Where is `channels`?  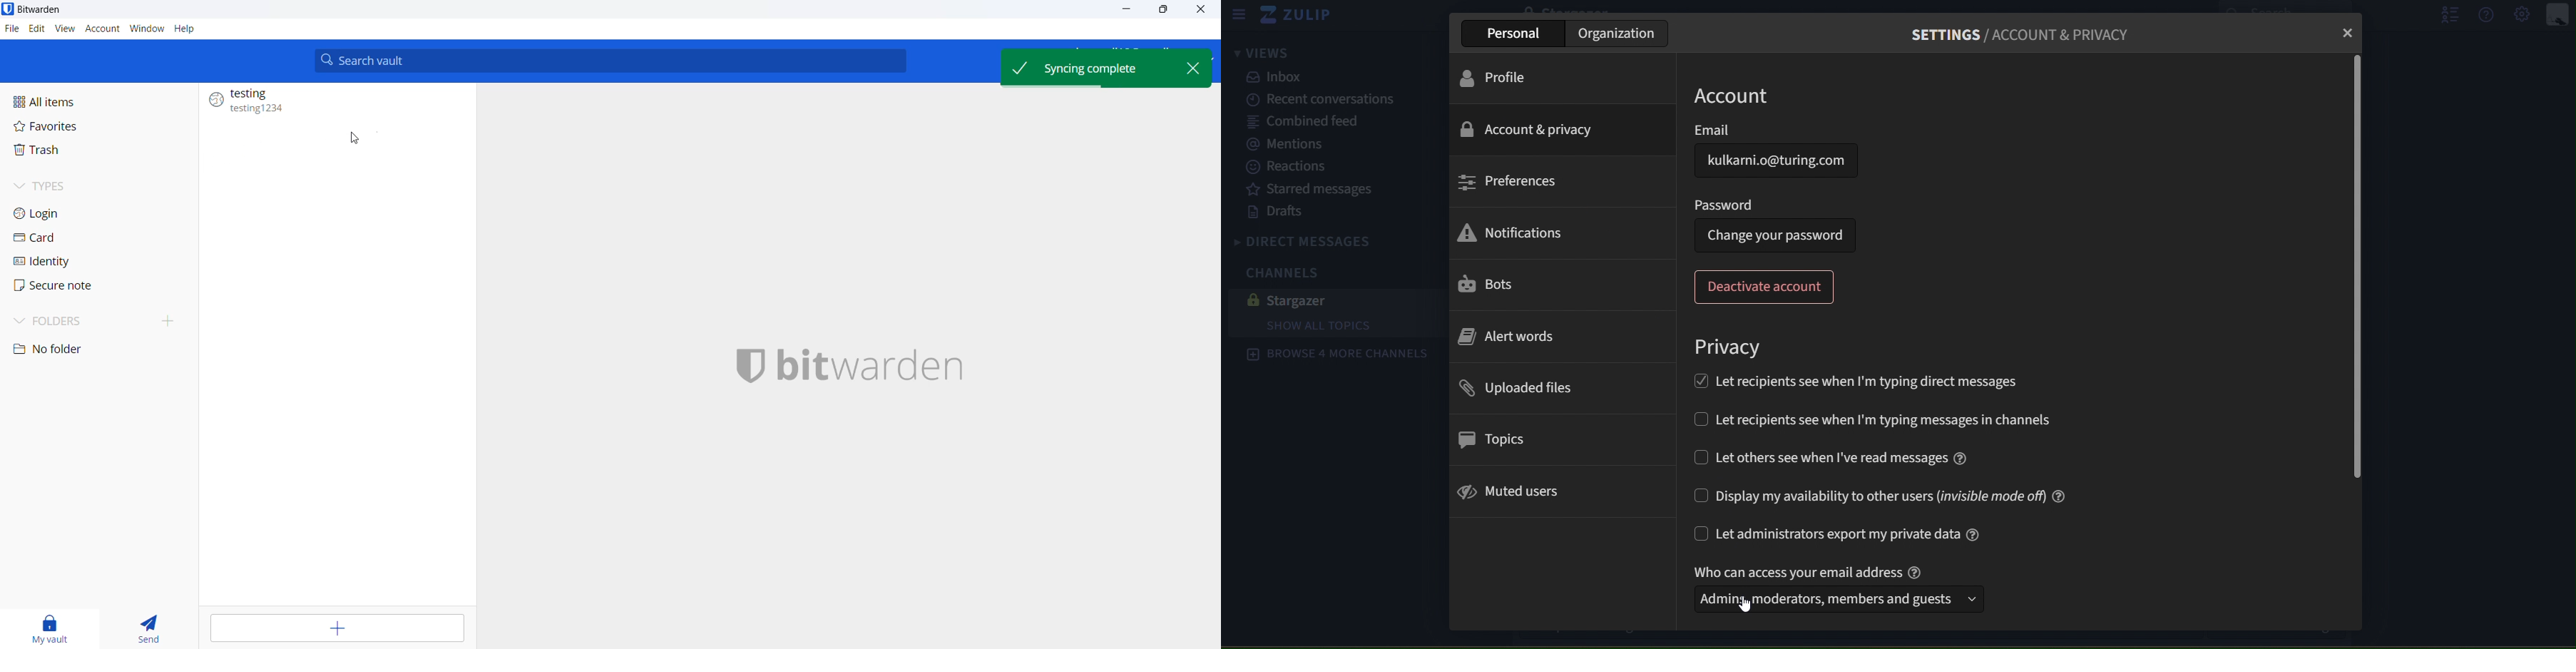
channels is located at coordinates (1292, 271).